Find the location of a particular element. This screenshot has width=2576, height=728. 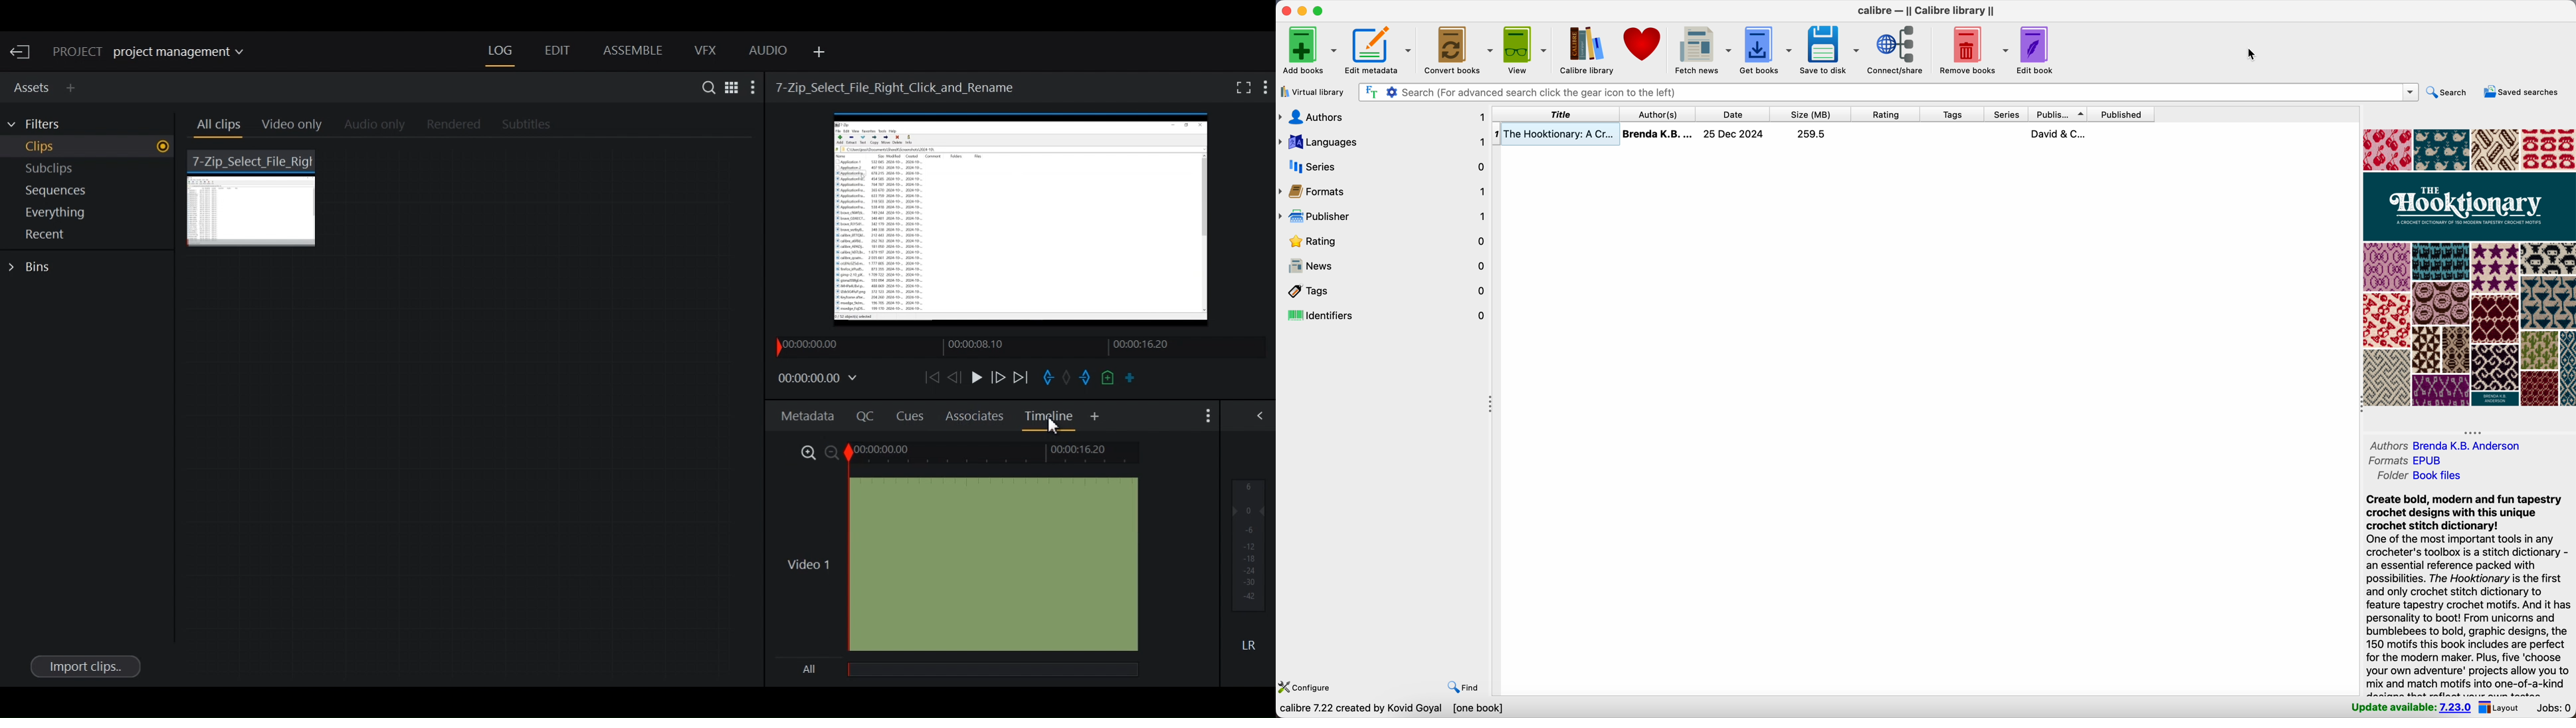

Audio Only is located at coordinates (379, 126).